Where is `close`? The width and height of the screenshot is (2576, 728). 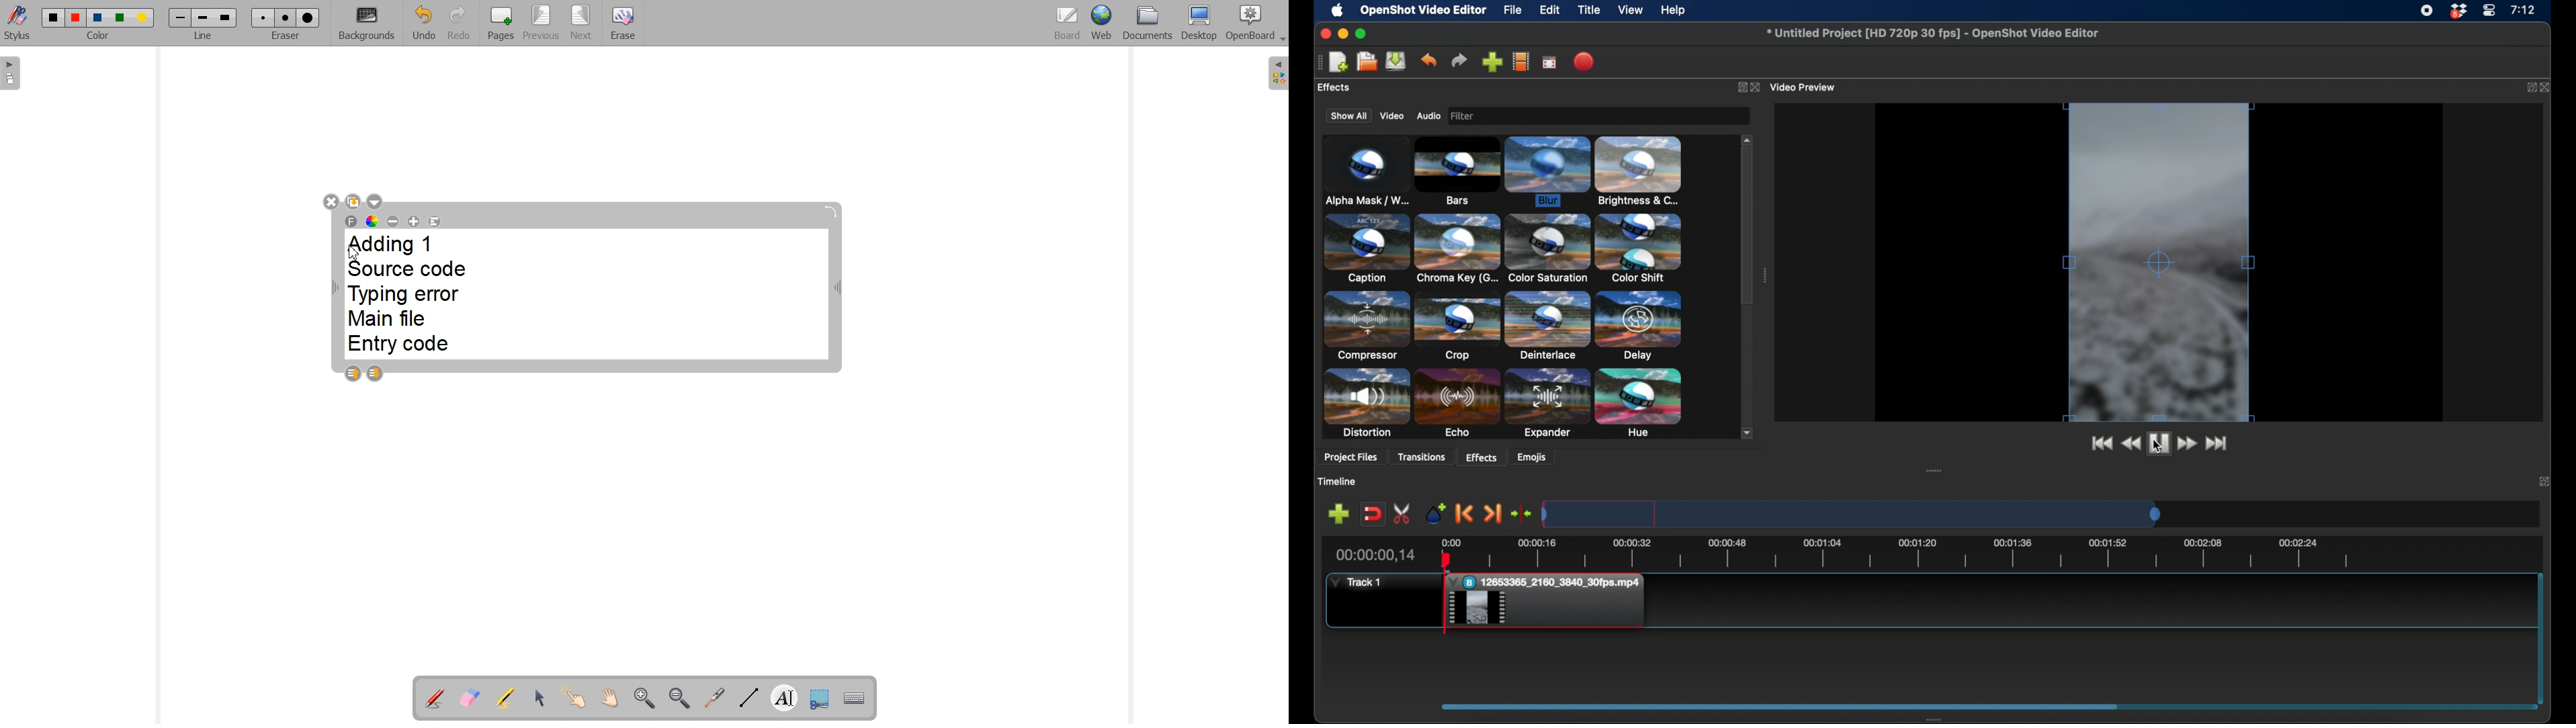
close is located at coordinates (1324, 34).